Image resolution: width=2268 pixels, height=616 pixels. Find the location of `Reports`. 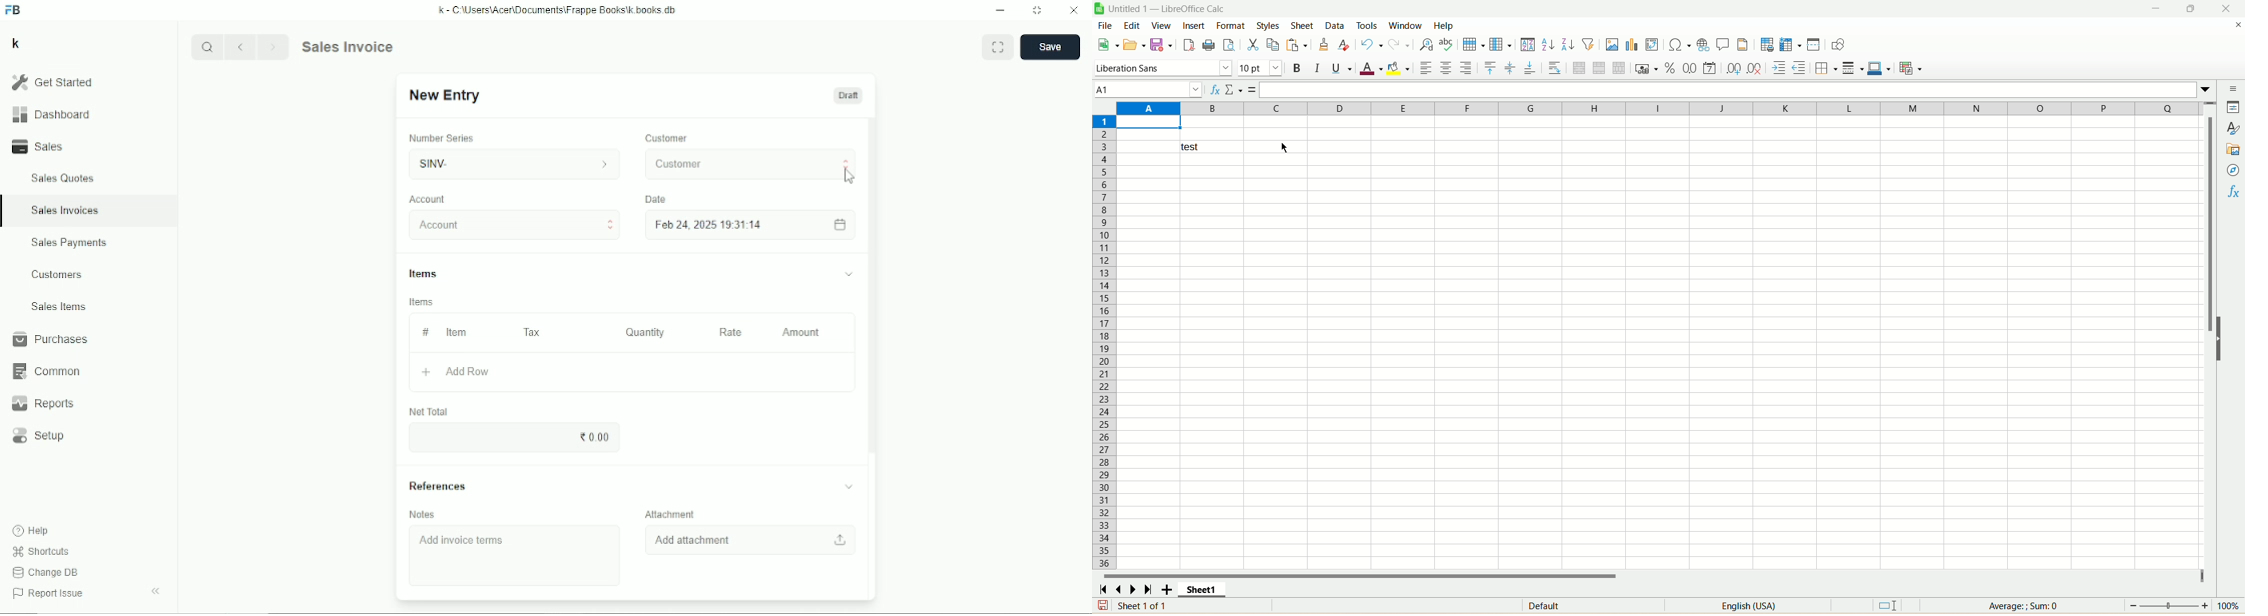

Reports is located at coordinates (42, 404).